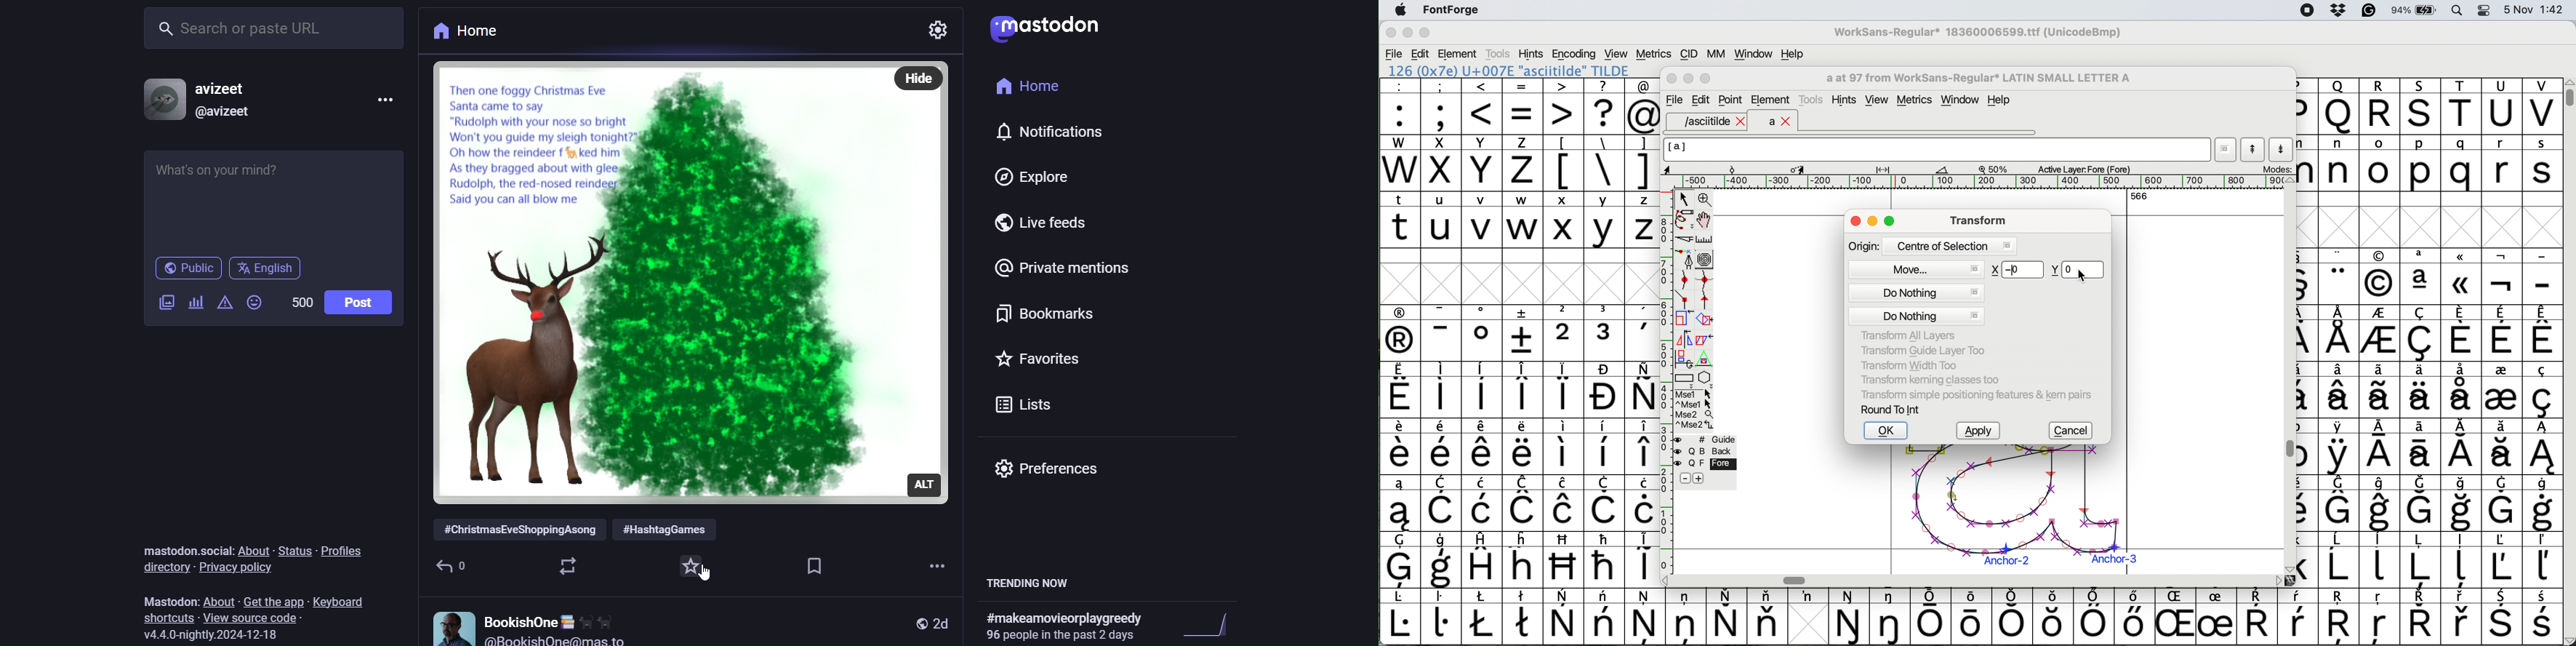 Image resolution: width=2576 pixels, height=672 pixels. What do you see at coordinates (1643, 219) in the screenshot?
I see `z` at bounding box center [1643, 219].